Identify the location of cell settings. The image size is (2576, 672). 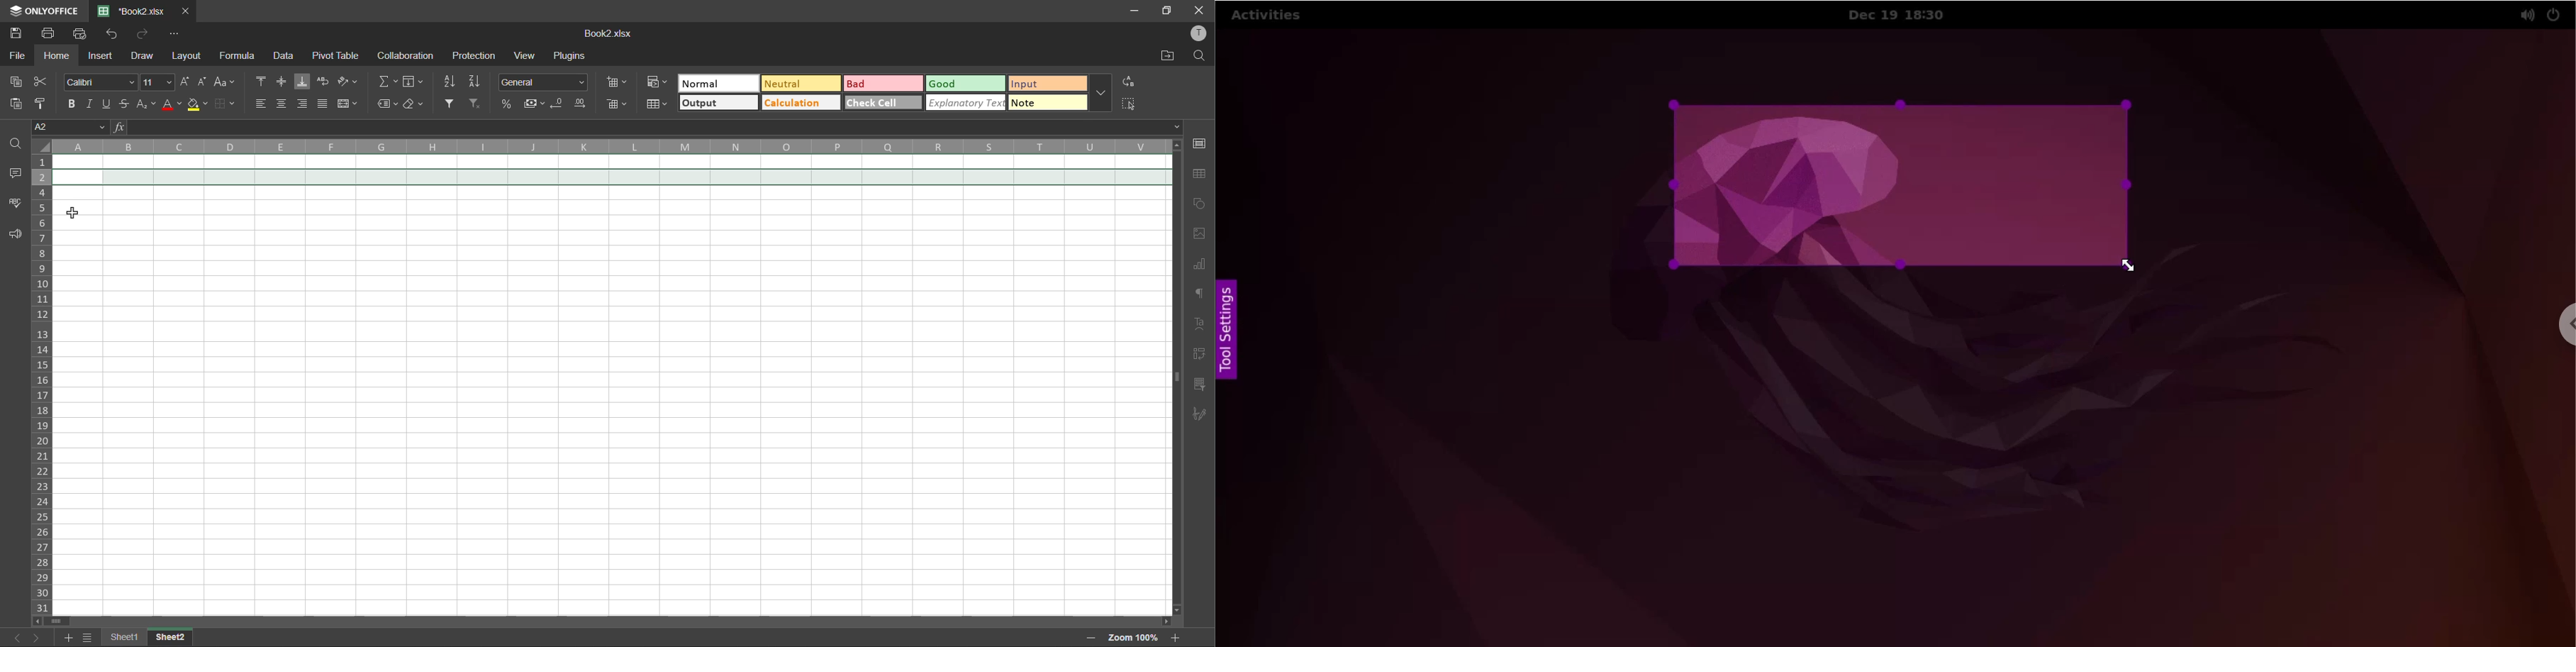
(1199, 144).